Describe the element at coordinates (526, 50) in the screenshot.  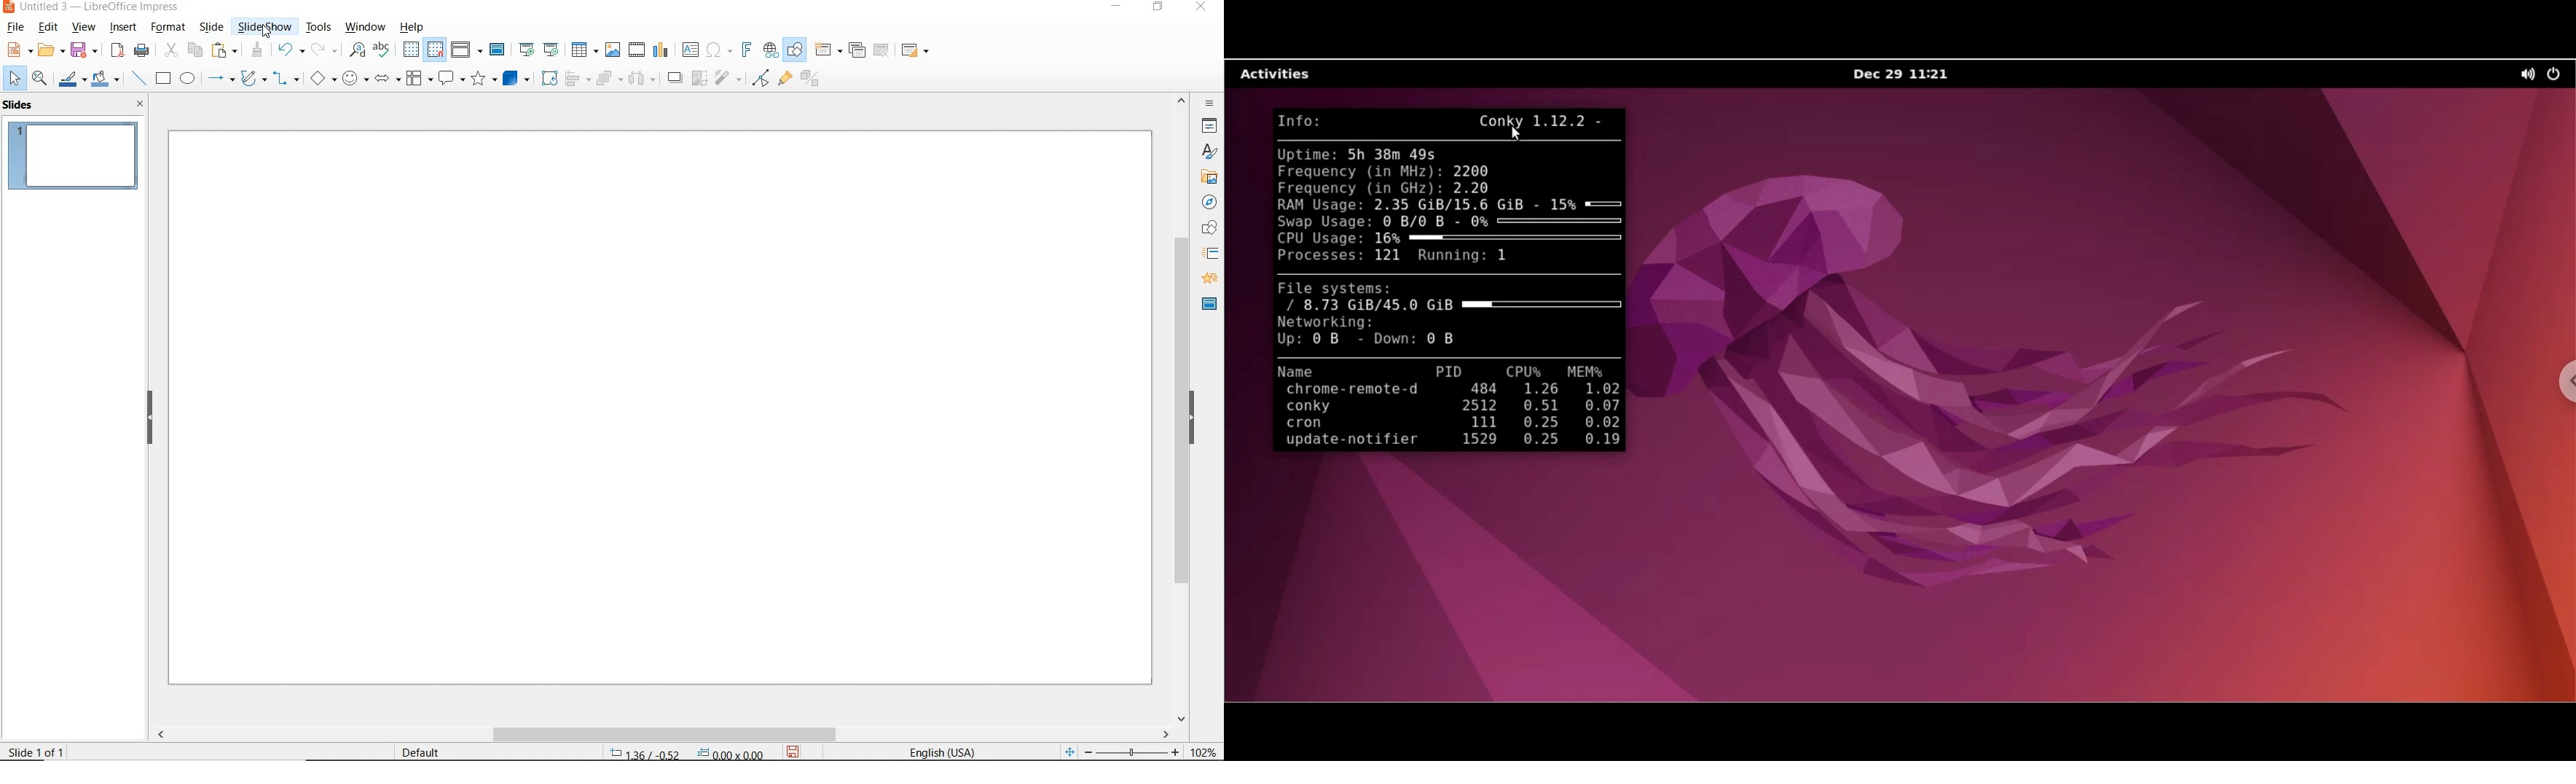
I see `START FROM FIRST SLIDE` at that location.